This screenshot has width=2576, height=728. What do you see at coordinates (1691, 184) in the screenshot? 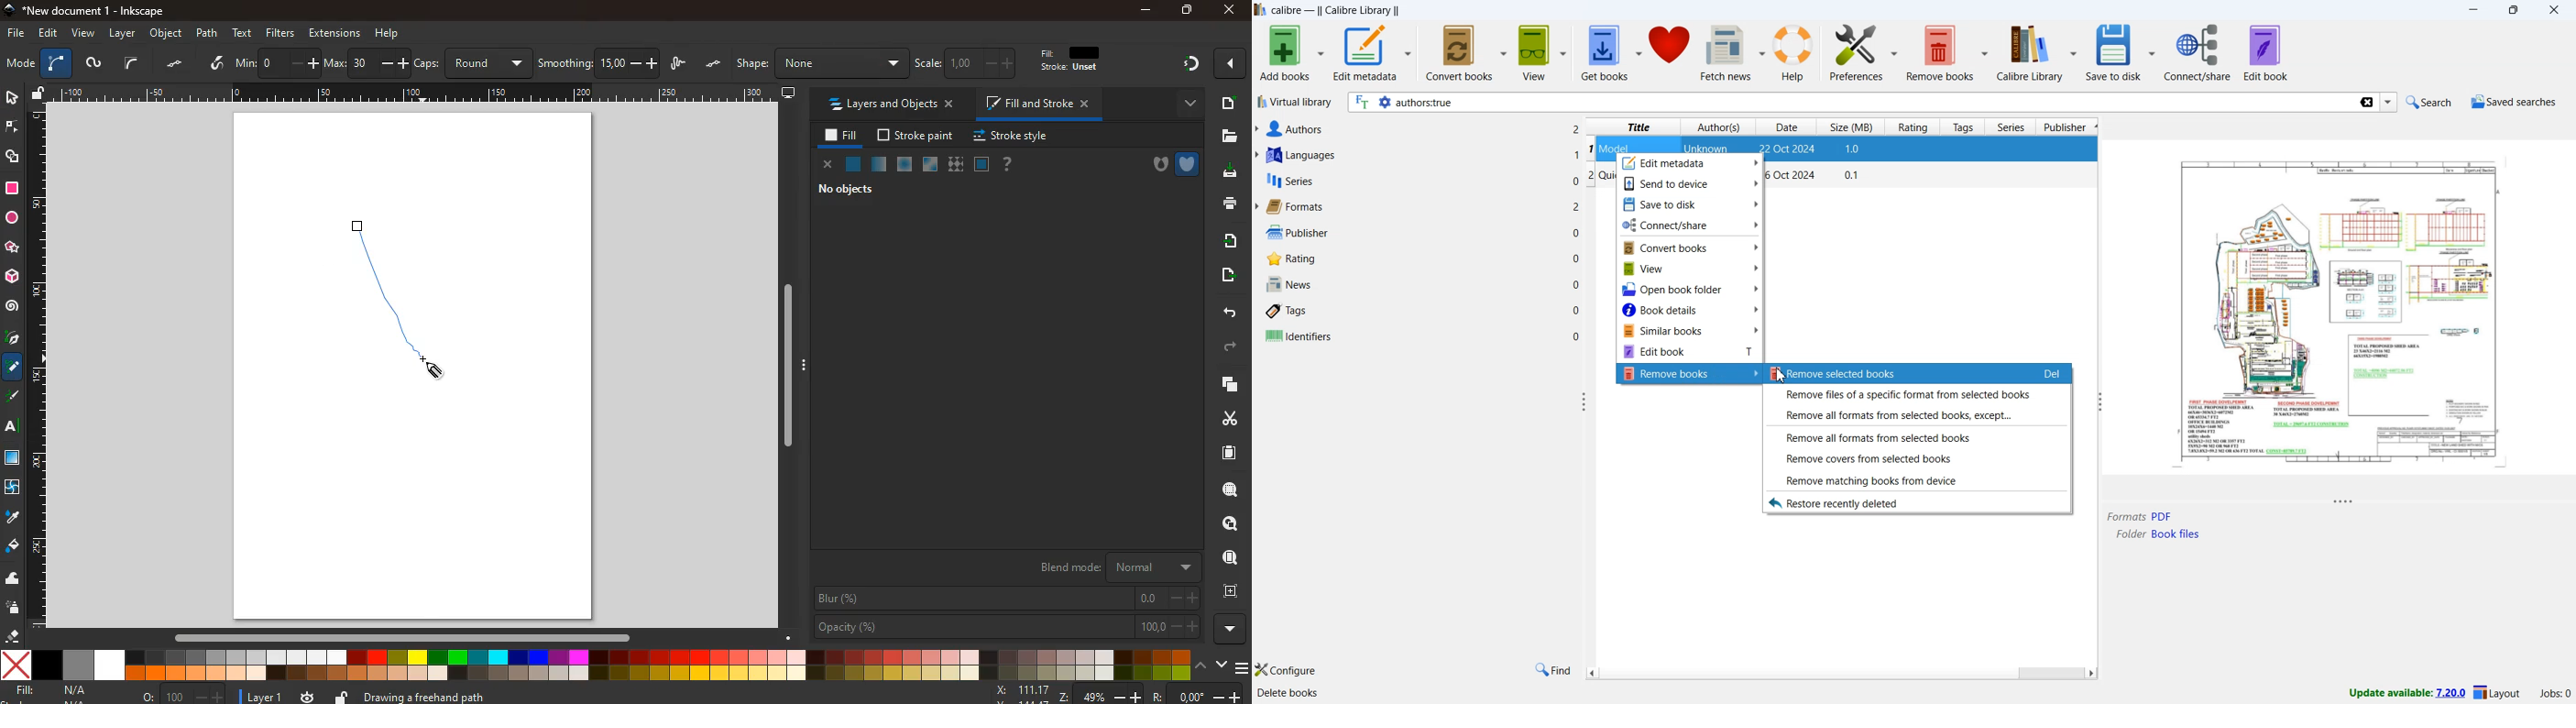
I see `Send to devices` at bounding box center [1691, 184].